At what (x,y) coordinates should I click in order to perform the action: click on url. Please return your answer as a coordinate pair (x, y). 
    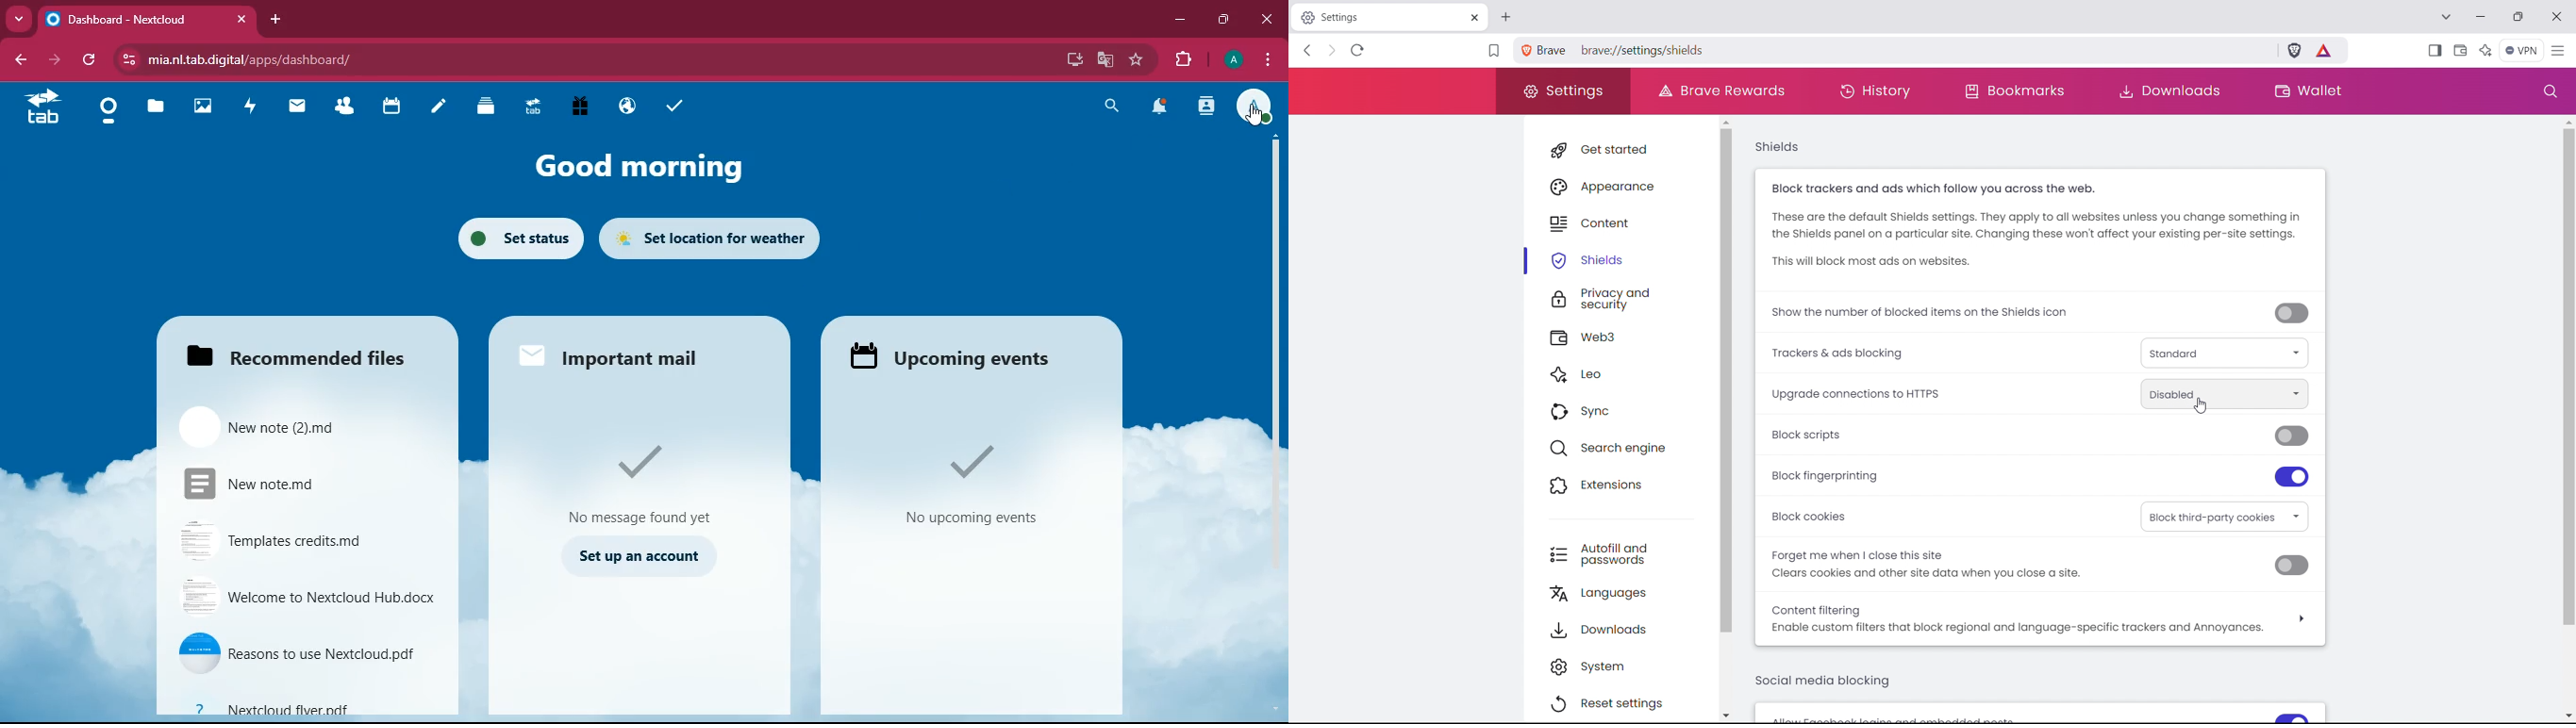
    Looking at the image, I should click on (278, 57).